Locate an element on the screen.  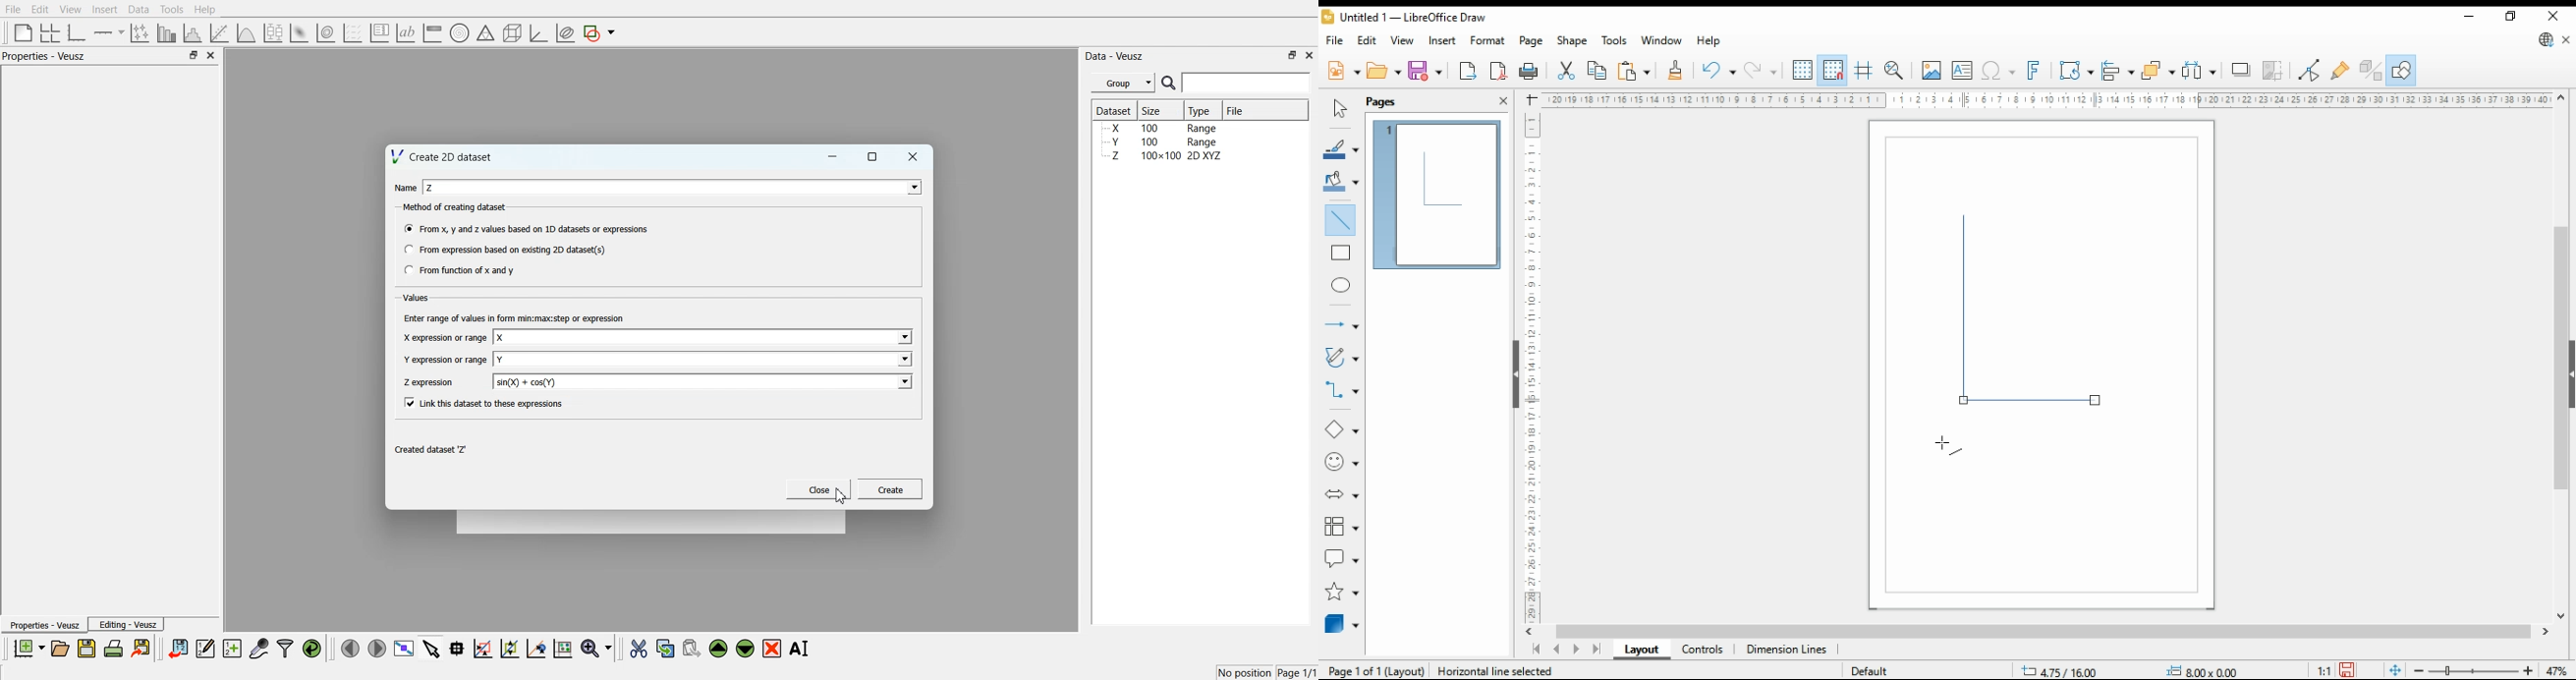
Group is located at coordinates (1123, 83).